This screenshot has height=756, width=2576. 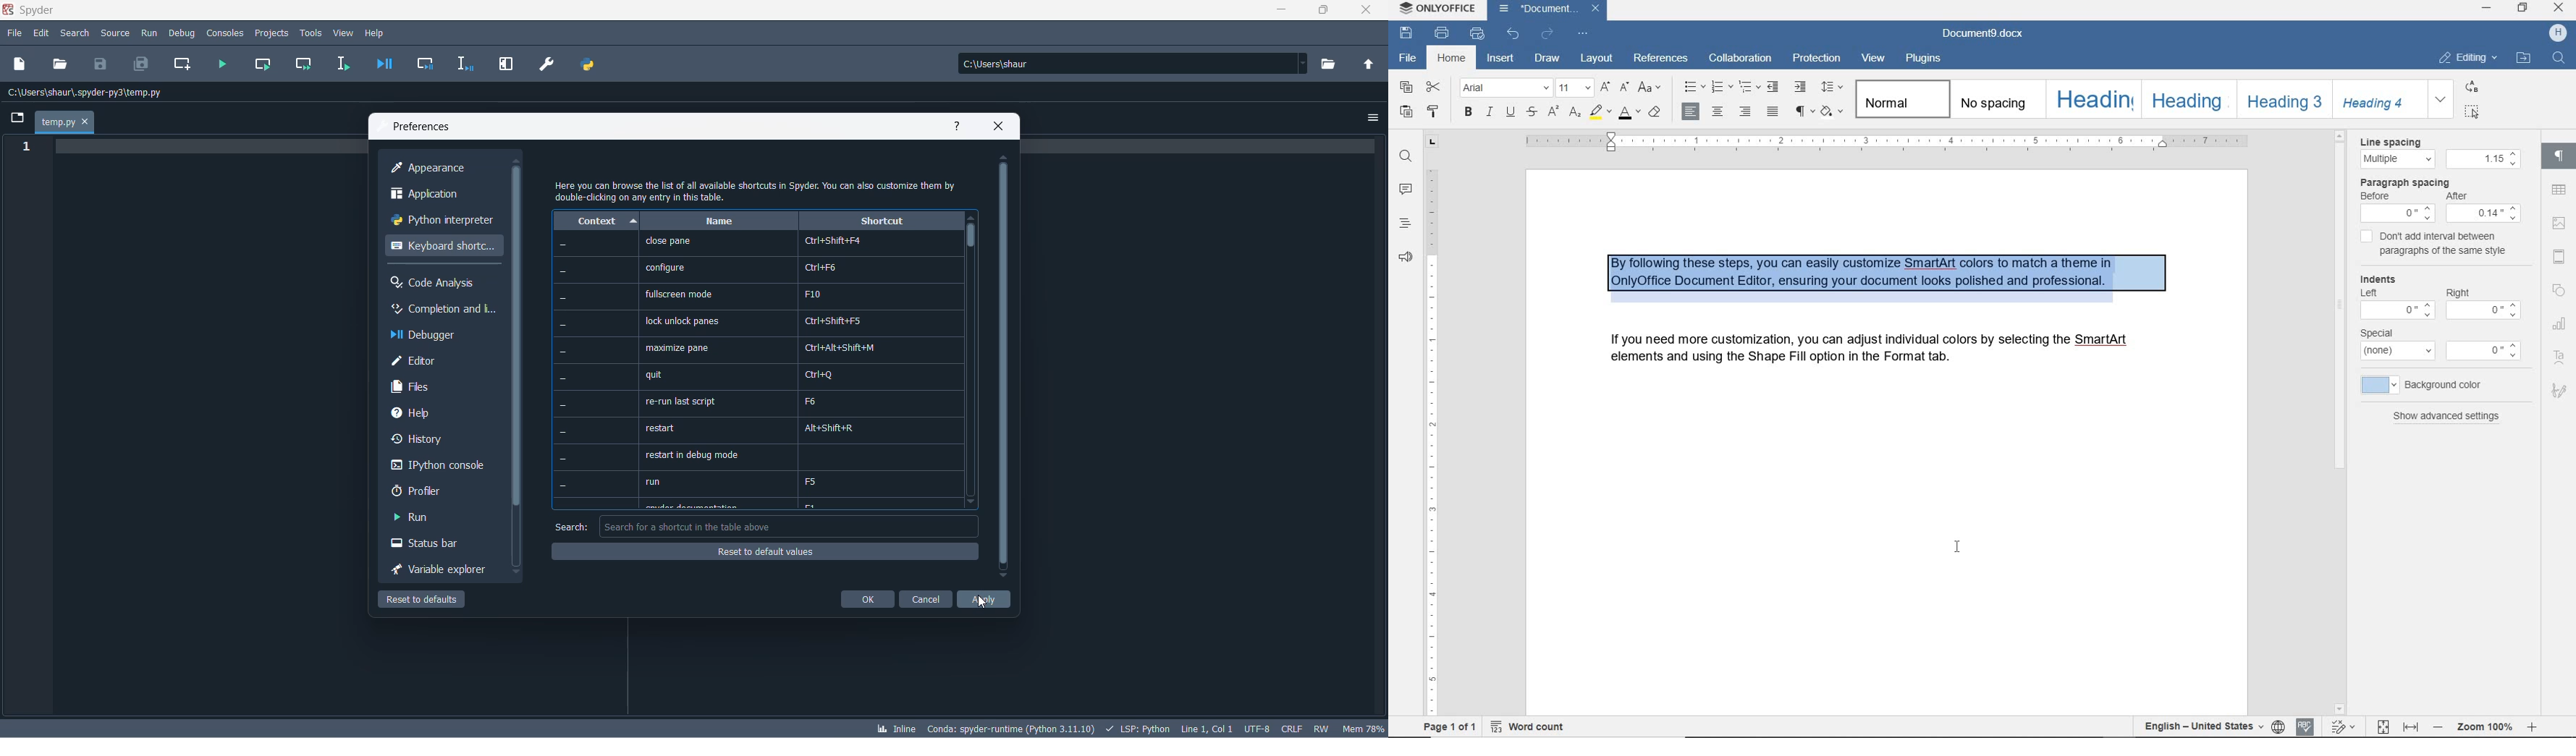 What do you see at coordinates (1801, 86) in the screenshot?
I see `increase indent` at bounding box center [1801, 86].